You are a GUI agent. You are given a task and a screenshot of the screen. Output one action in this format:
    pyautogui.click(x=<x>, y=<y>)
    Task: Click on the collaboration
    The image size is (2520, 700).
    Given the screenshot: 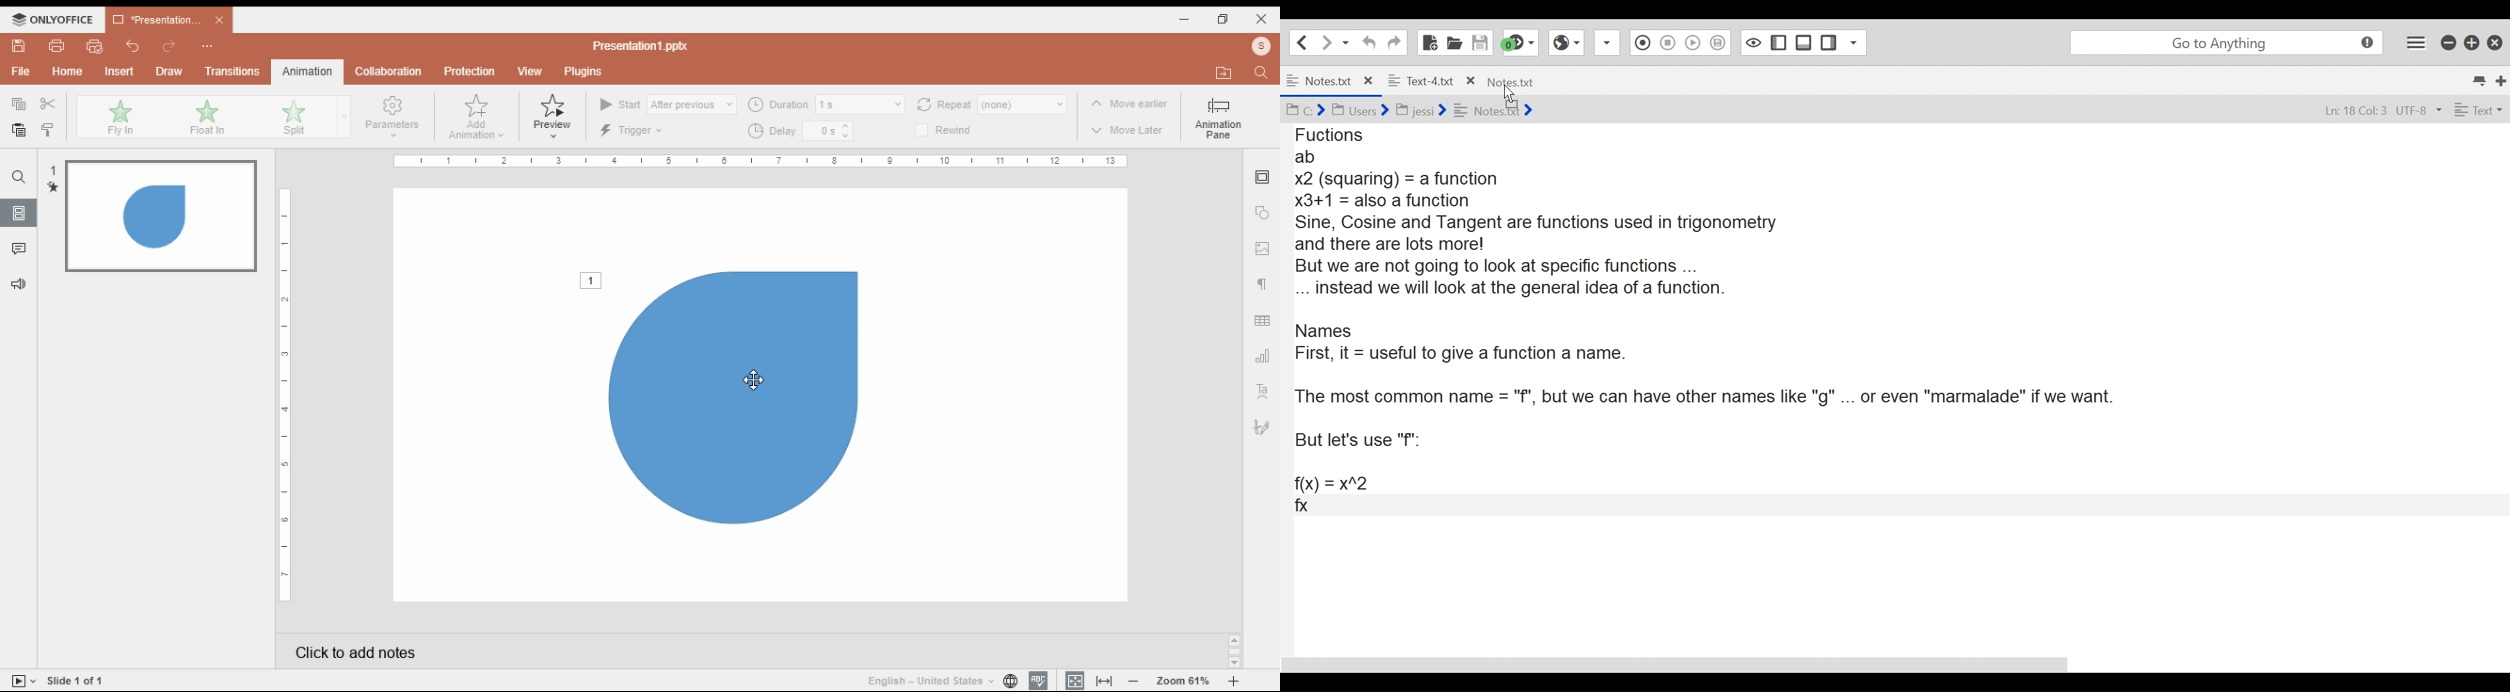 What is the action you would take?
    pyautogui.click(x=387, y=72)
    